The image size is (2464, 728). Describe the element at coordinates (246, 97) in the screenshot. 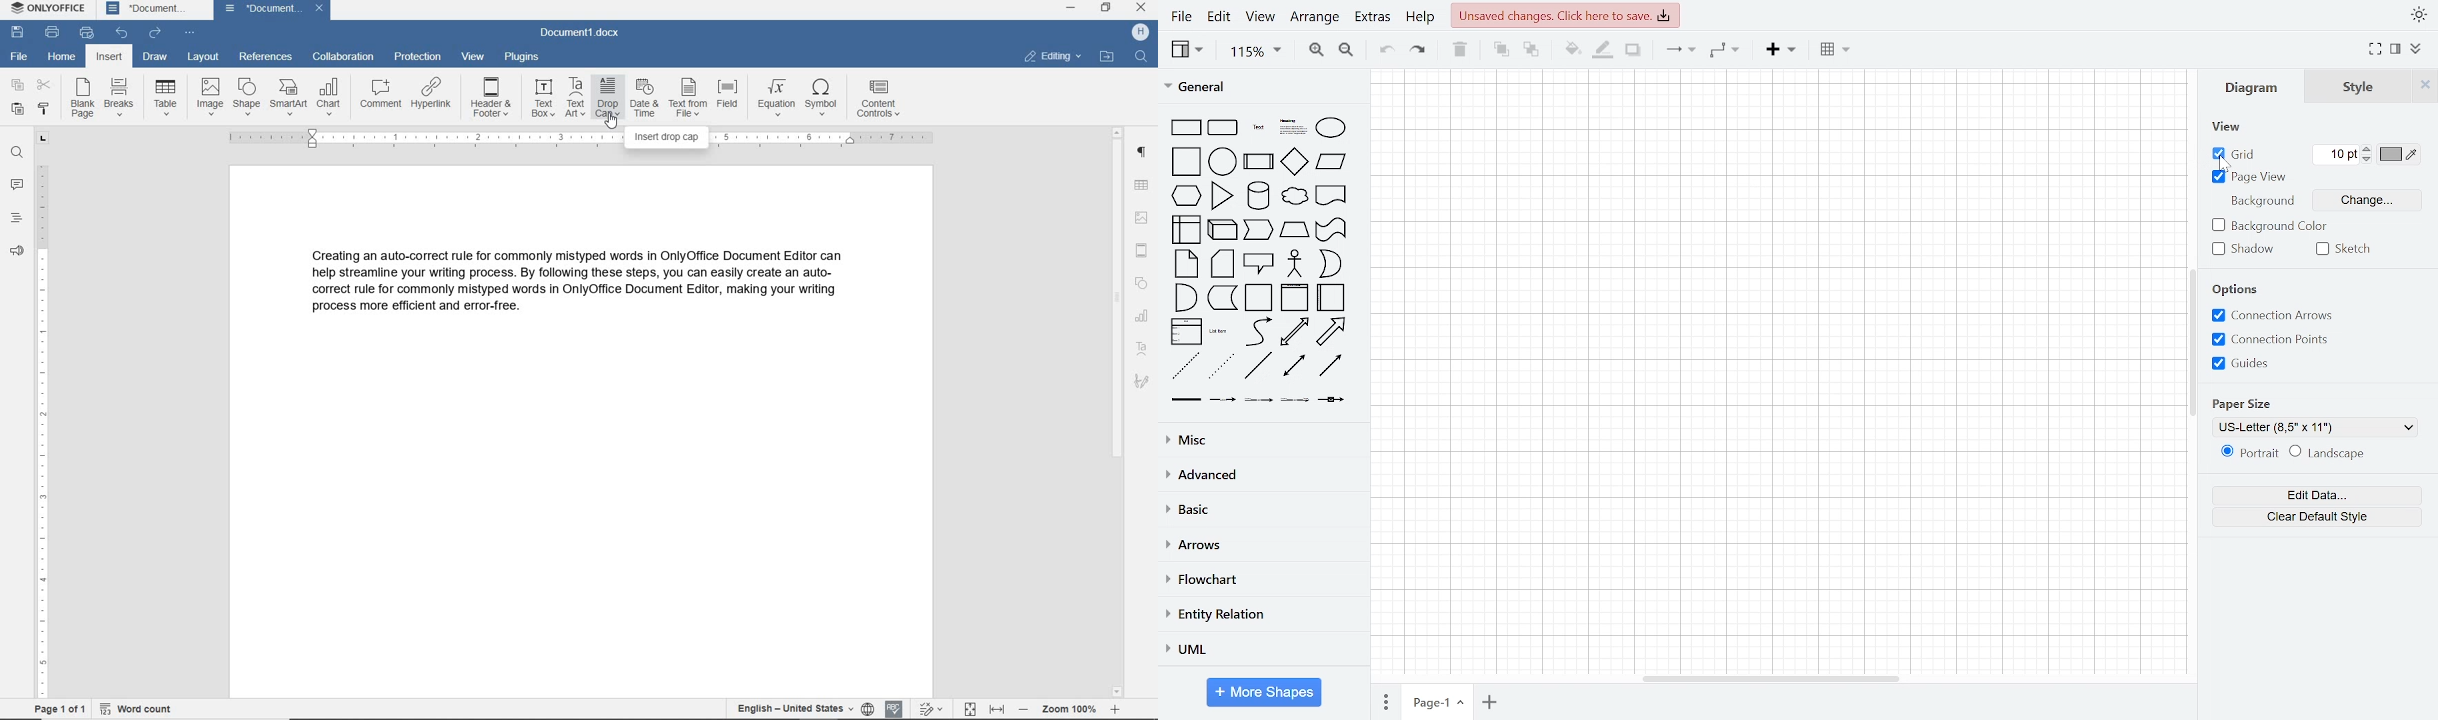

I see `shape` at that location.